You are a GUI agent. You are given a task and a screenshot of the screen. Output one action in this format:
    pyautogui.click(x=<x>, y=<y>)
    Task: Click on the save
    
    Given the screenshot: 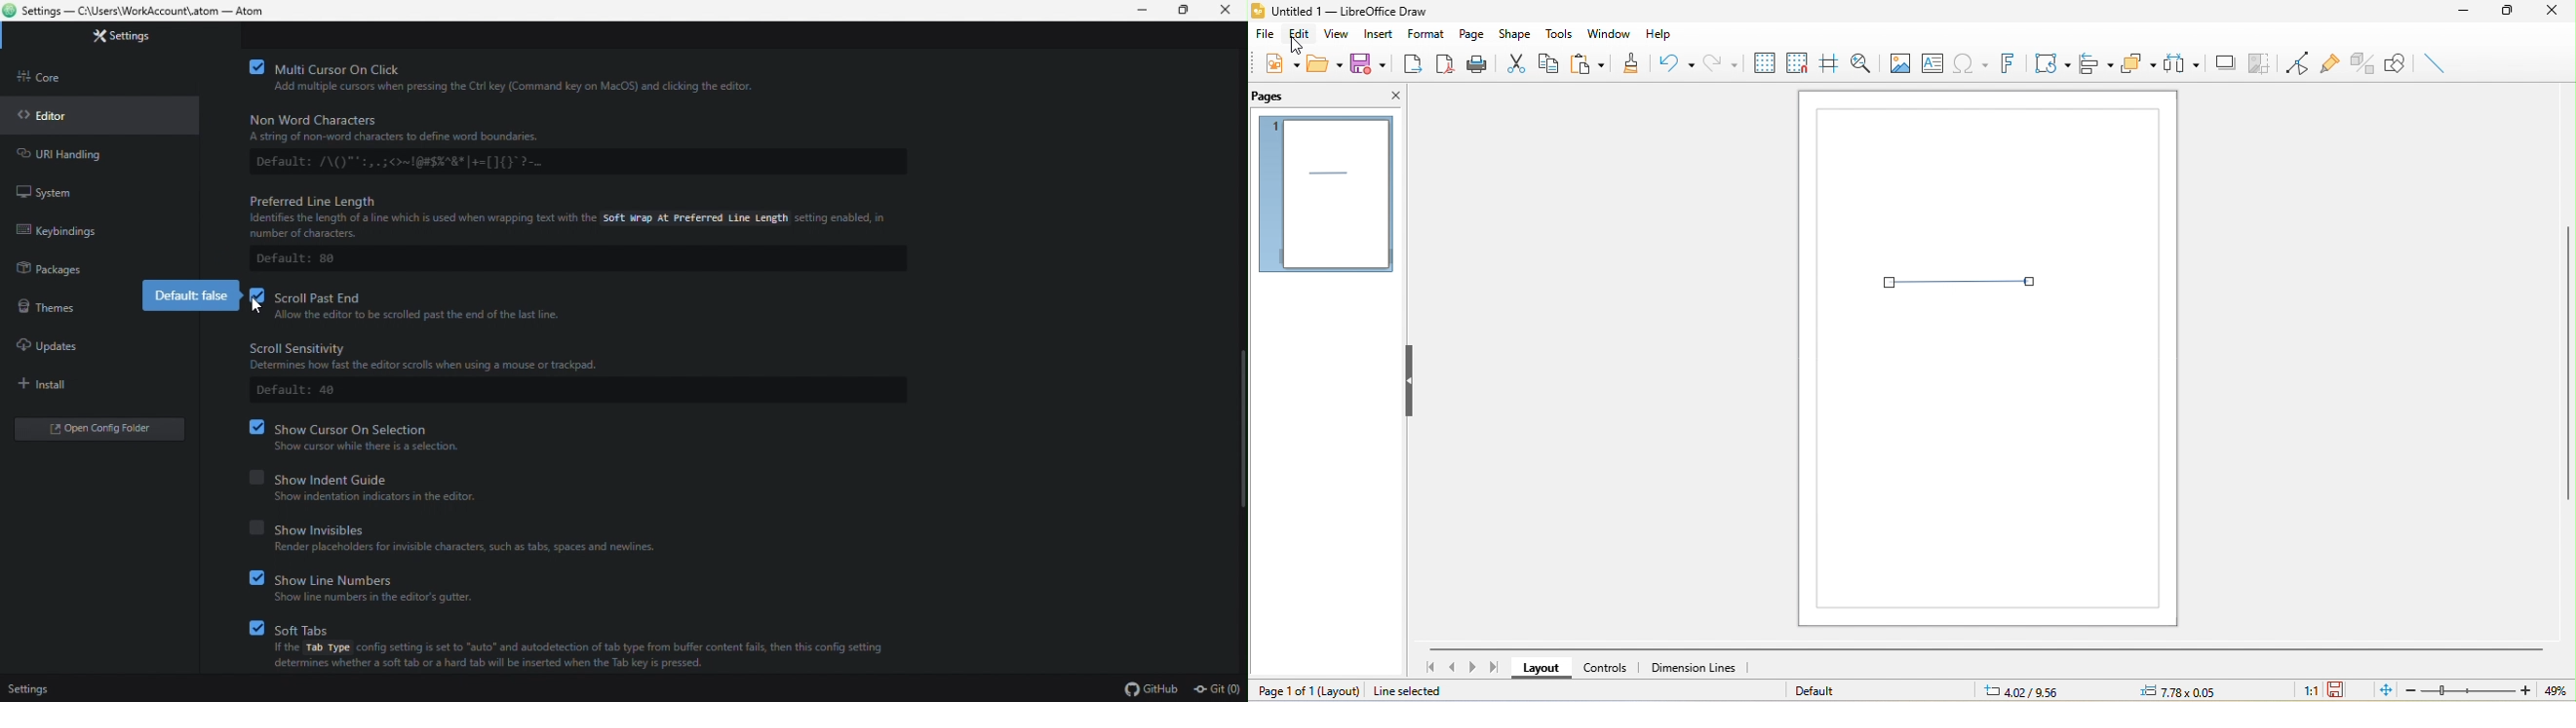 What is the action you would take?
    pyautogui.click(x=1368, y=62)
    